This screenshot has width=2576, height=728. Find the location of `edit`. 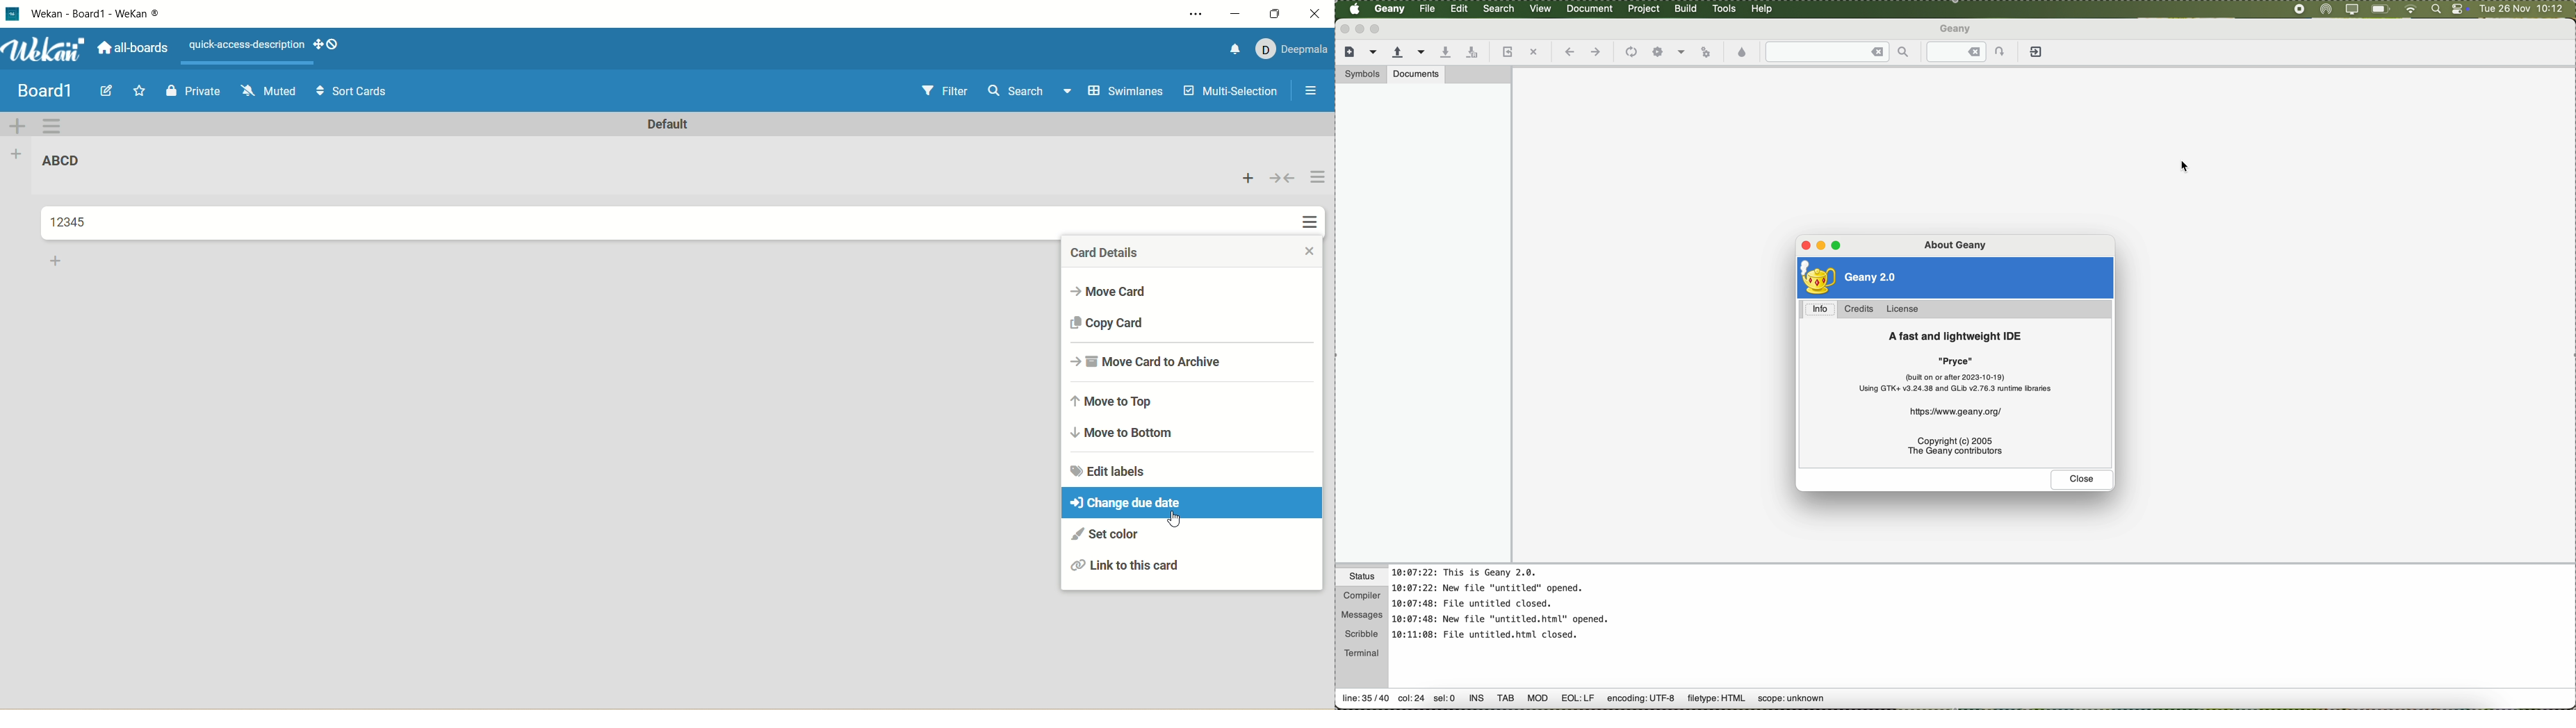

edit is located at coordinates (1460, 9).